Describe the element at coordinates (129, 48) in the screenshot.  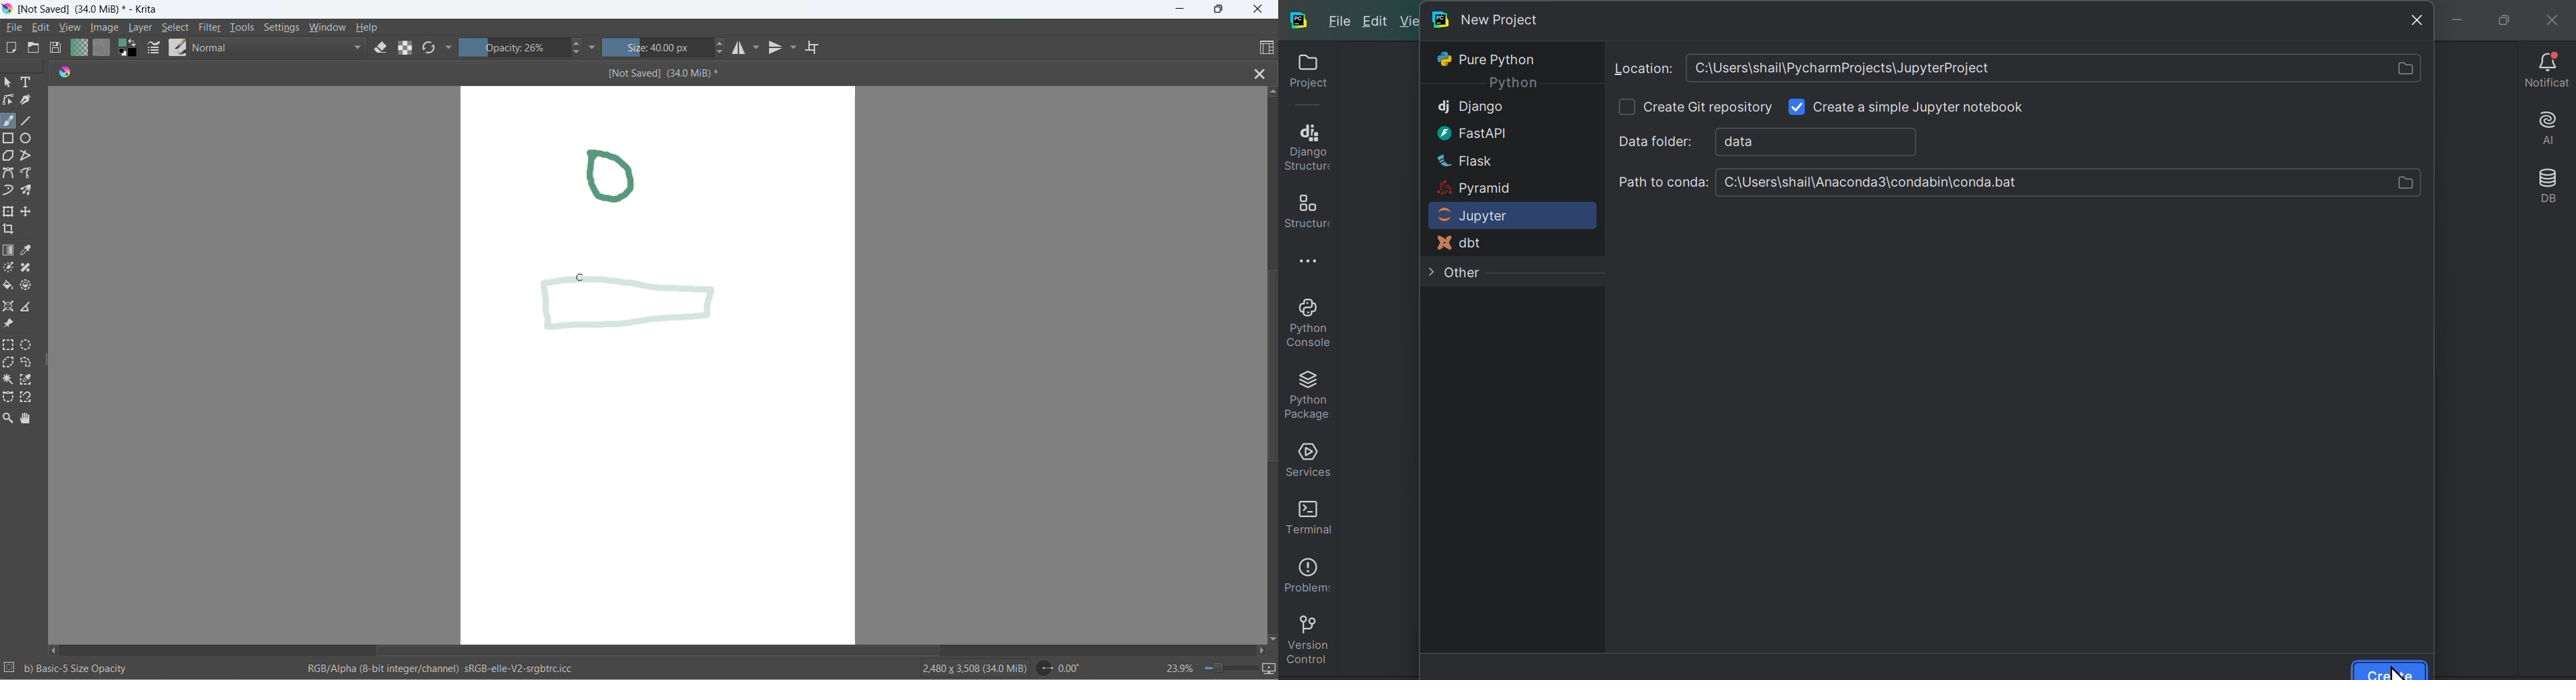
I see `swap foreground with background color` at that location.